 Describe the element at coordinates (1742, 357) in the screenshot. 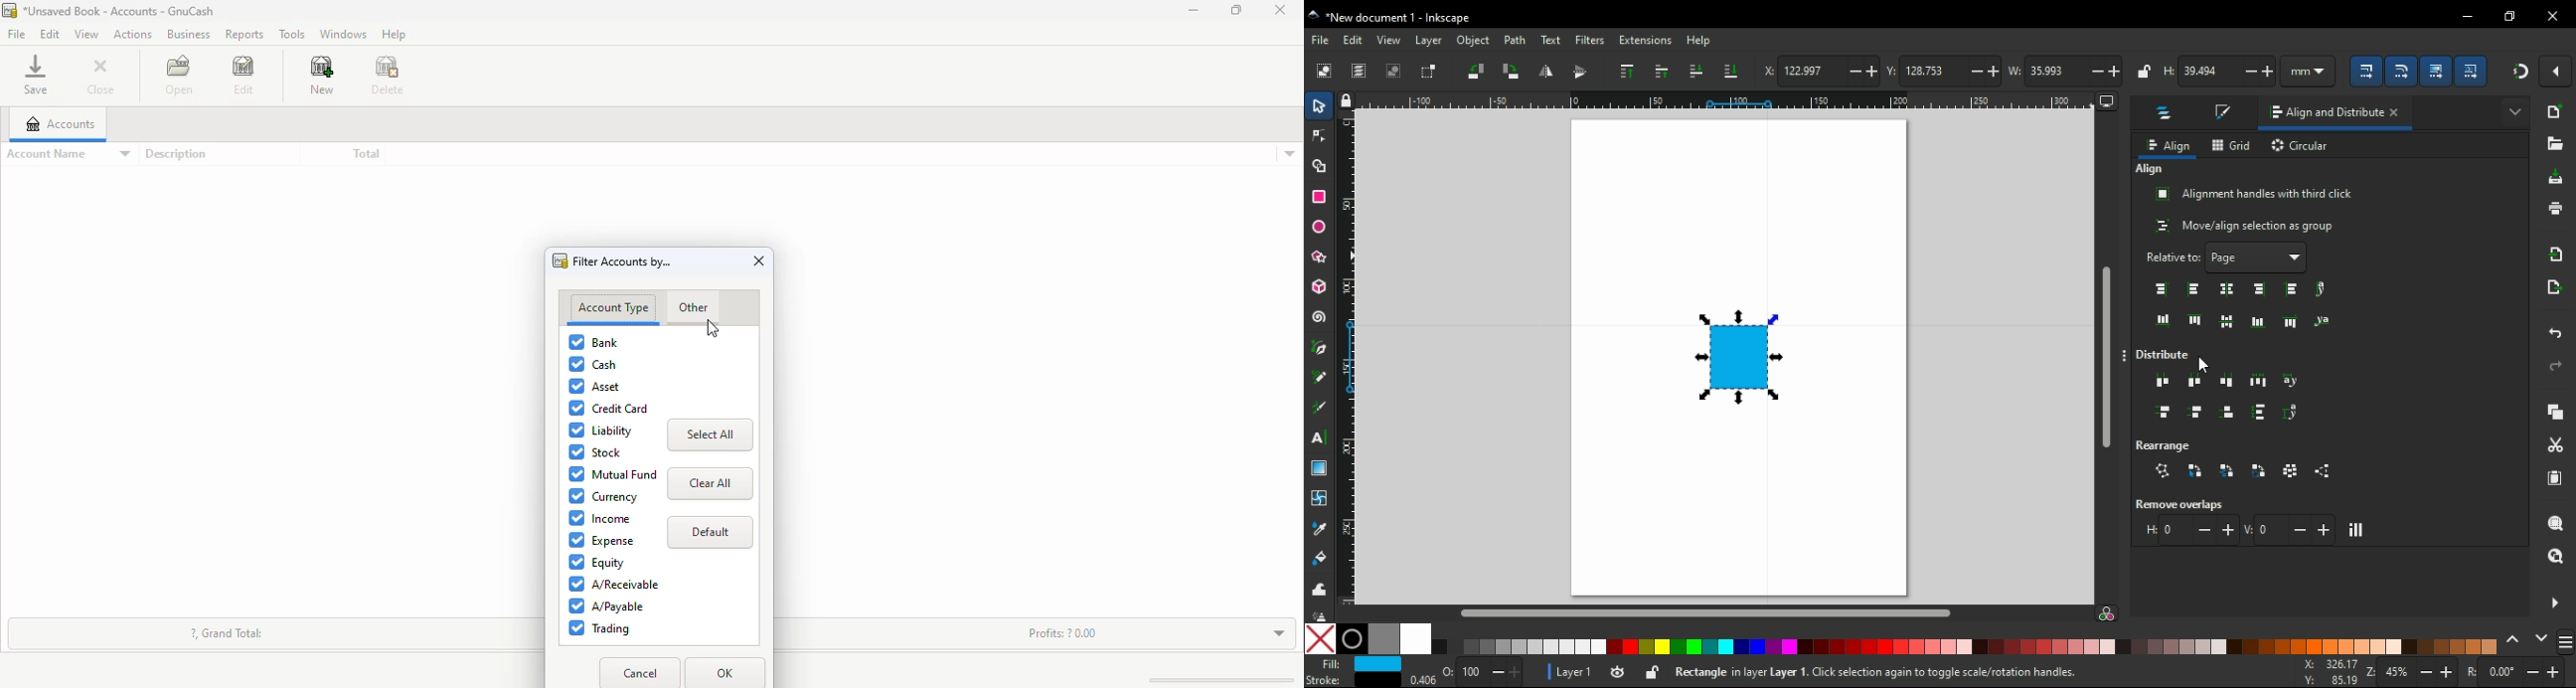

I see `shape` at that location.